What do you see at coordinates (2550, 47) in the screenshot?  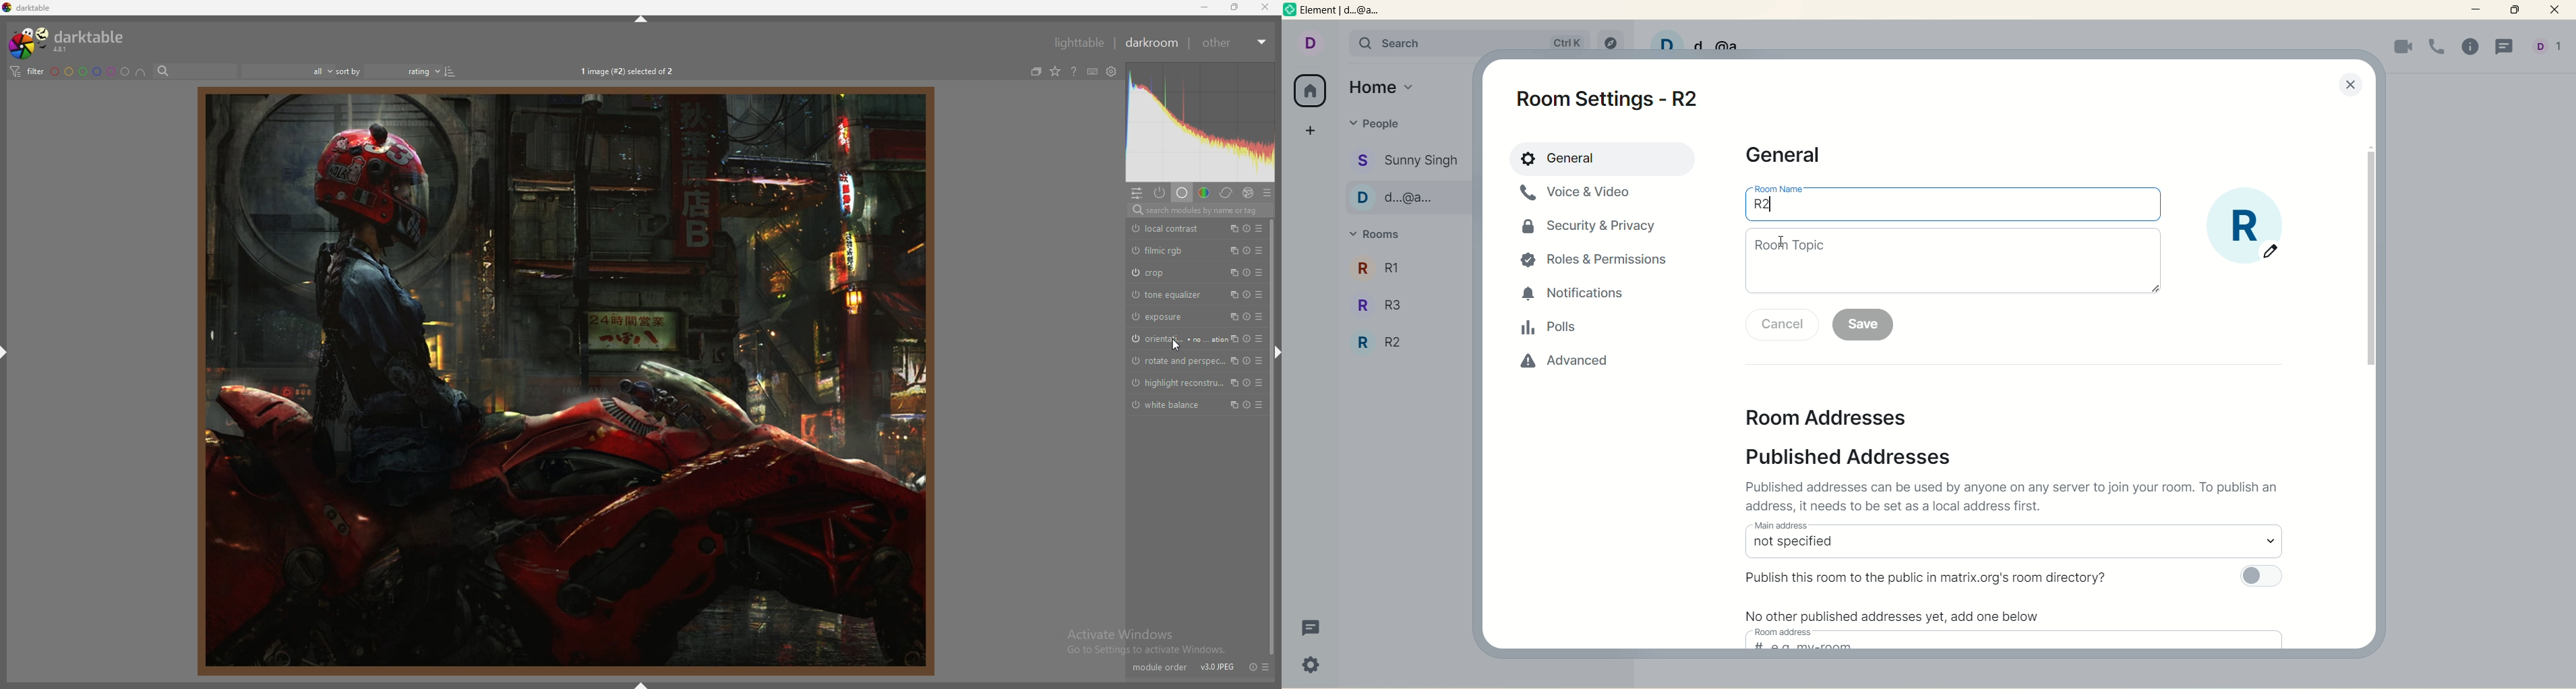 I see `account` at bounding box center [2550, 47].